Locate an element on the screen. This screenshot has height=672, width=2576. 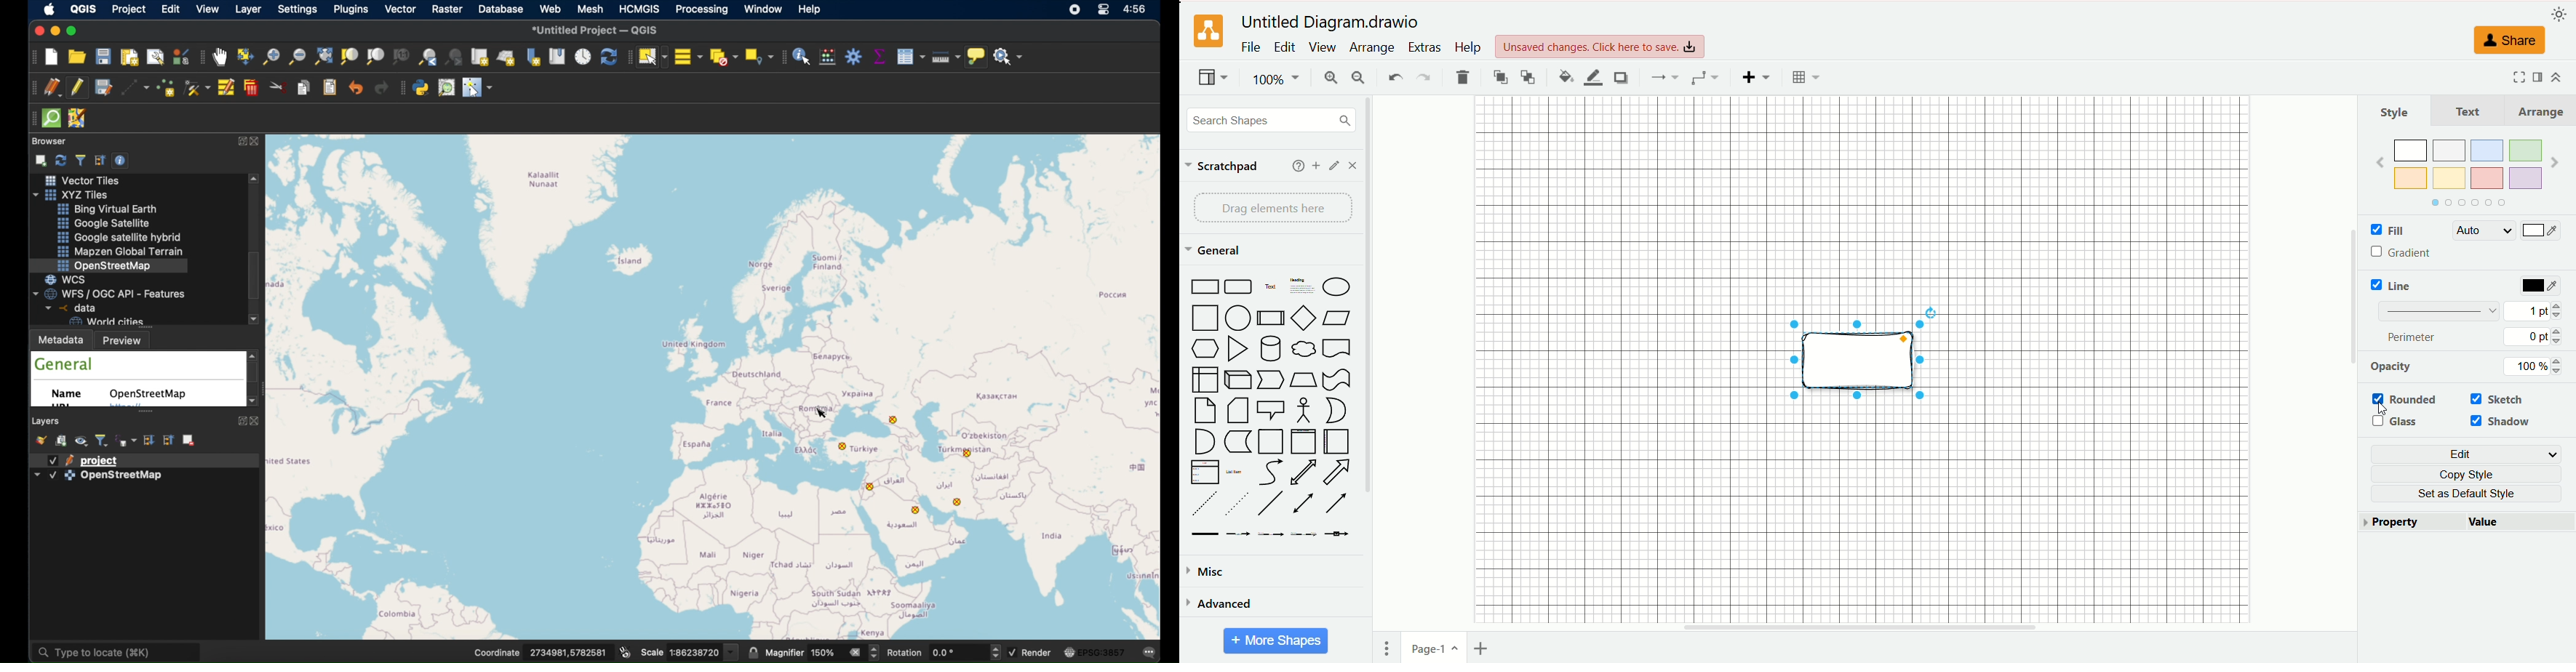
1 pt is located at coordinates (2533, 310).